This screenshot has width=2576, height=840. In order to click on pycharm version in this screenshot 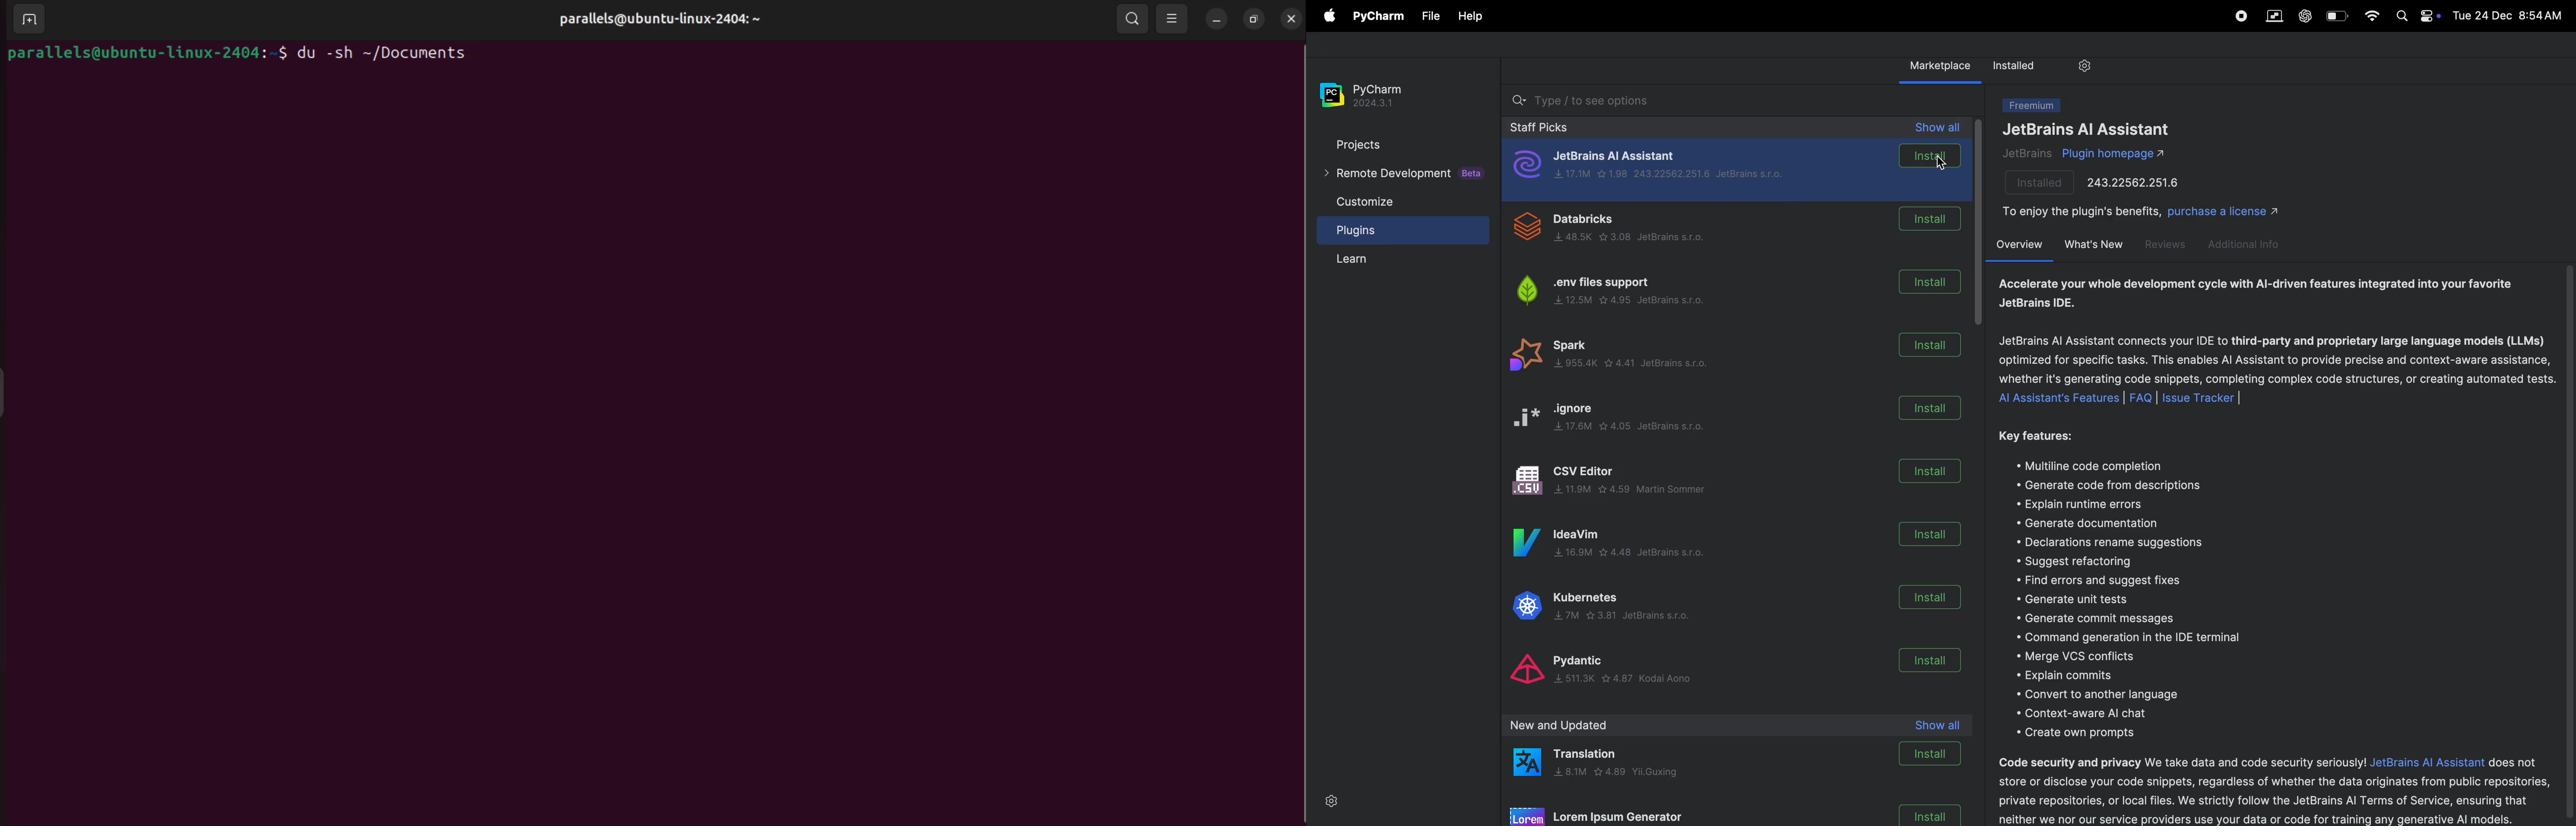, I will do `click(1380, 94)`.